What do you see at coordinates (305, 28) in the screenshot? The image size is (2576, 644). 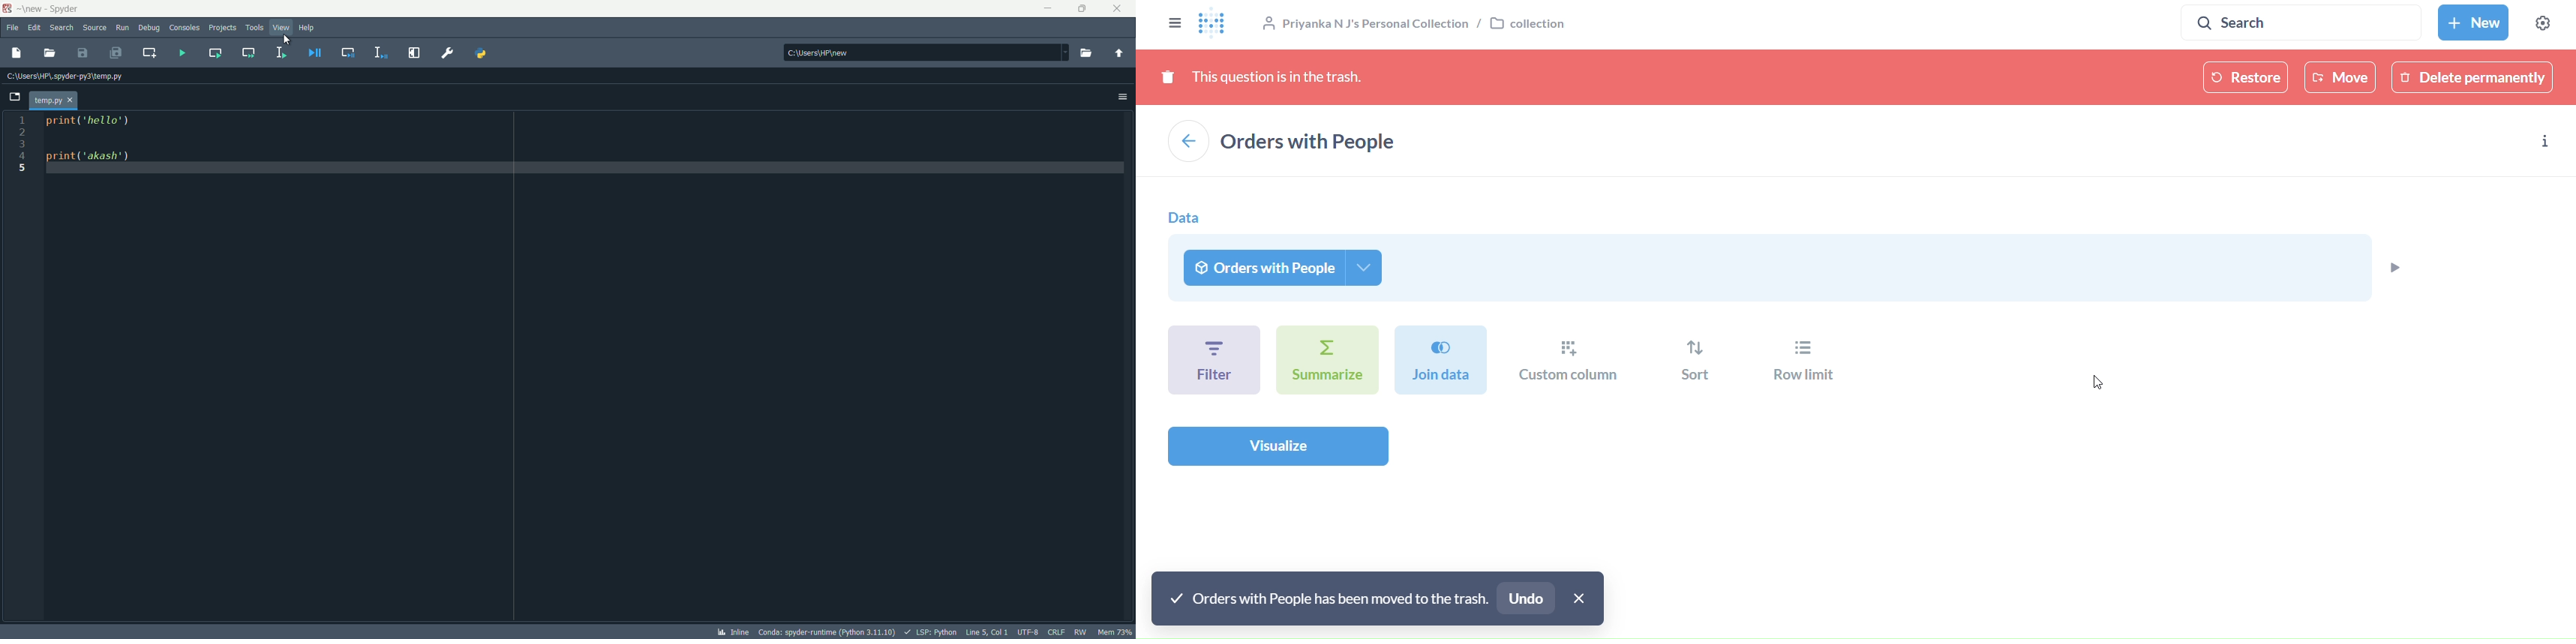 I see `help menu` at bounding box center [305, 28].